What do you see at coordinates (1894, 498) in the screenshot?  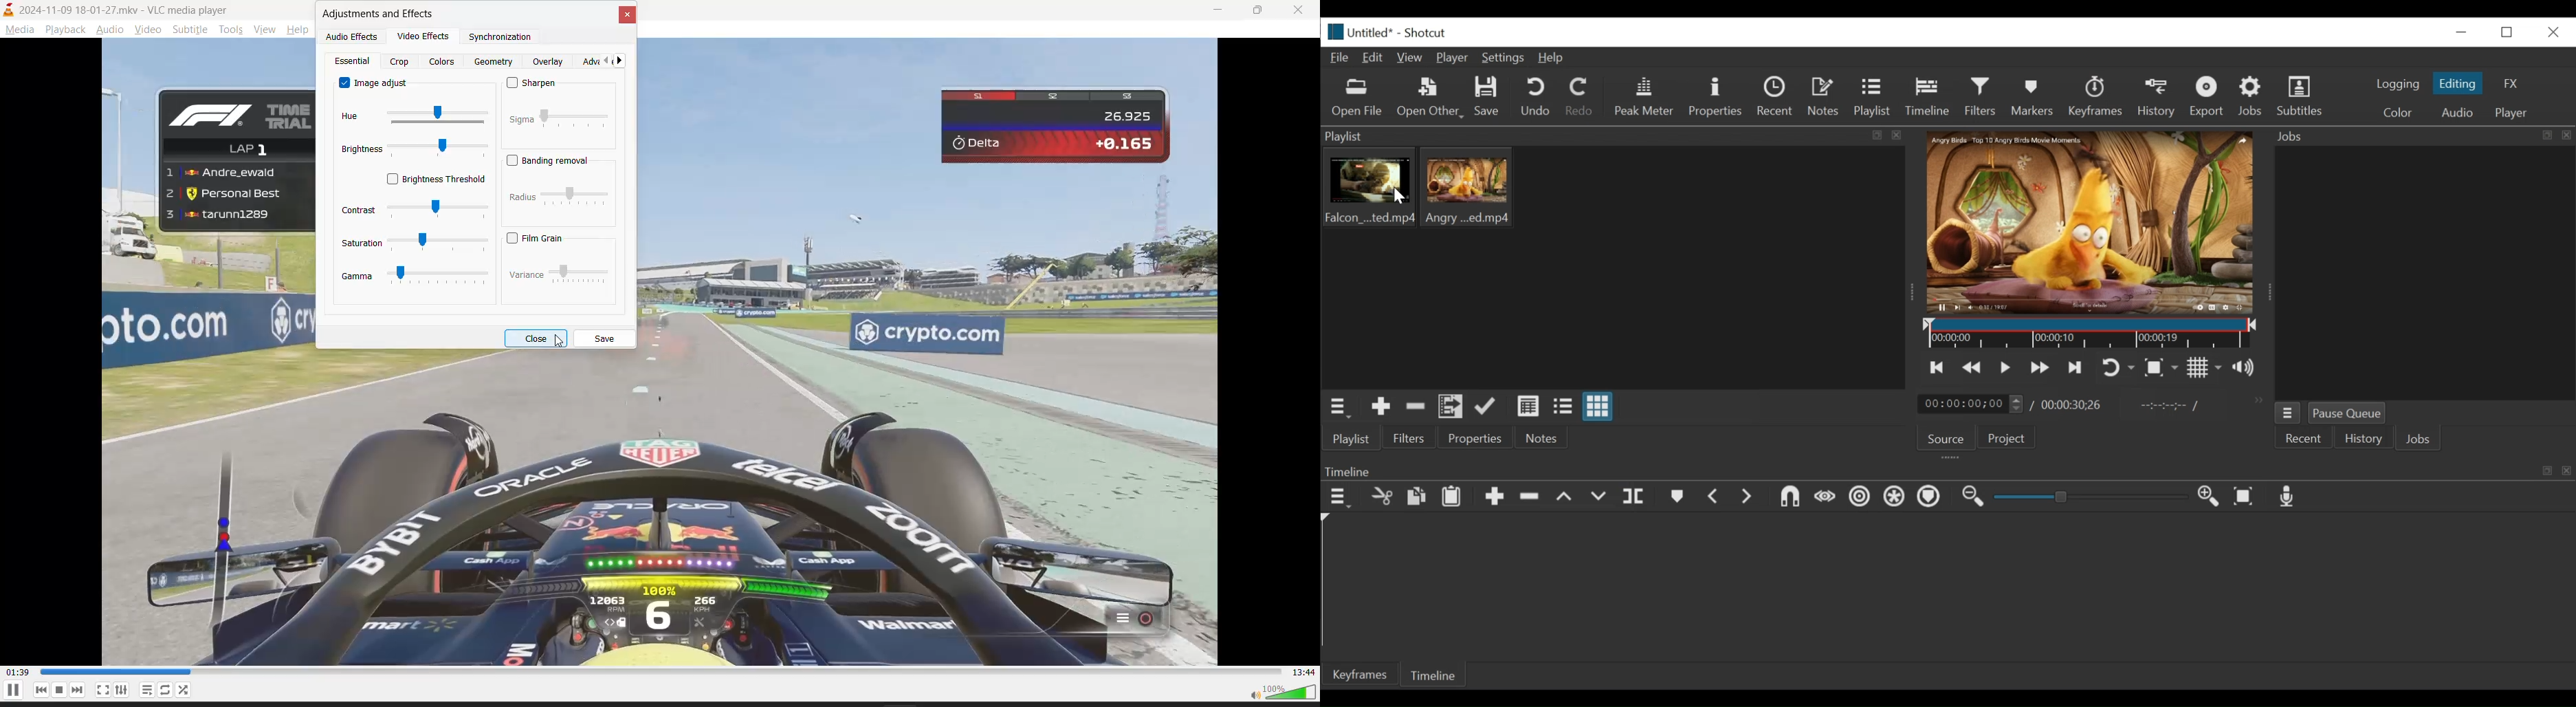 I see `Ripple all tracks` at bounding box center [1894, 498].